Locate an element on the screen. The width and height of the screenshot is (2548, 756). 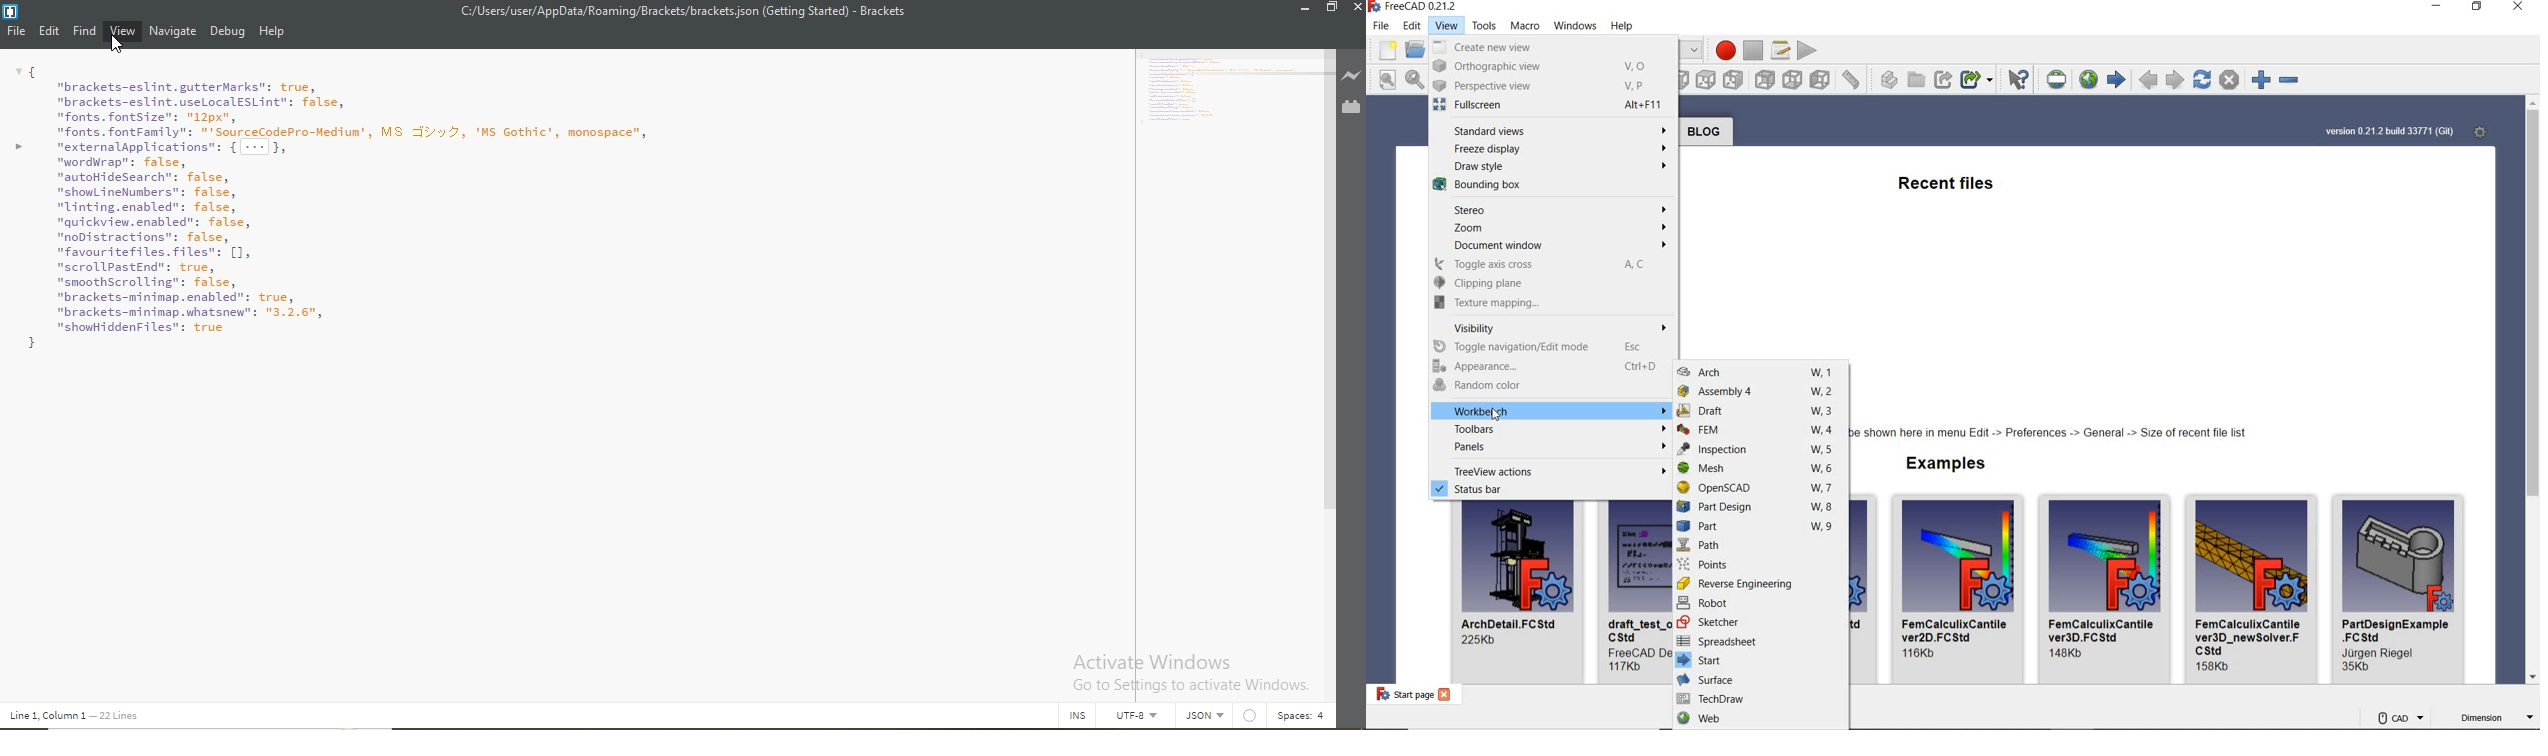
refresh webpage is located at coordinates (2202, 79).